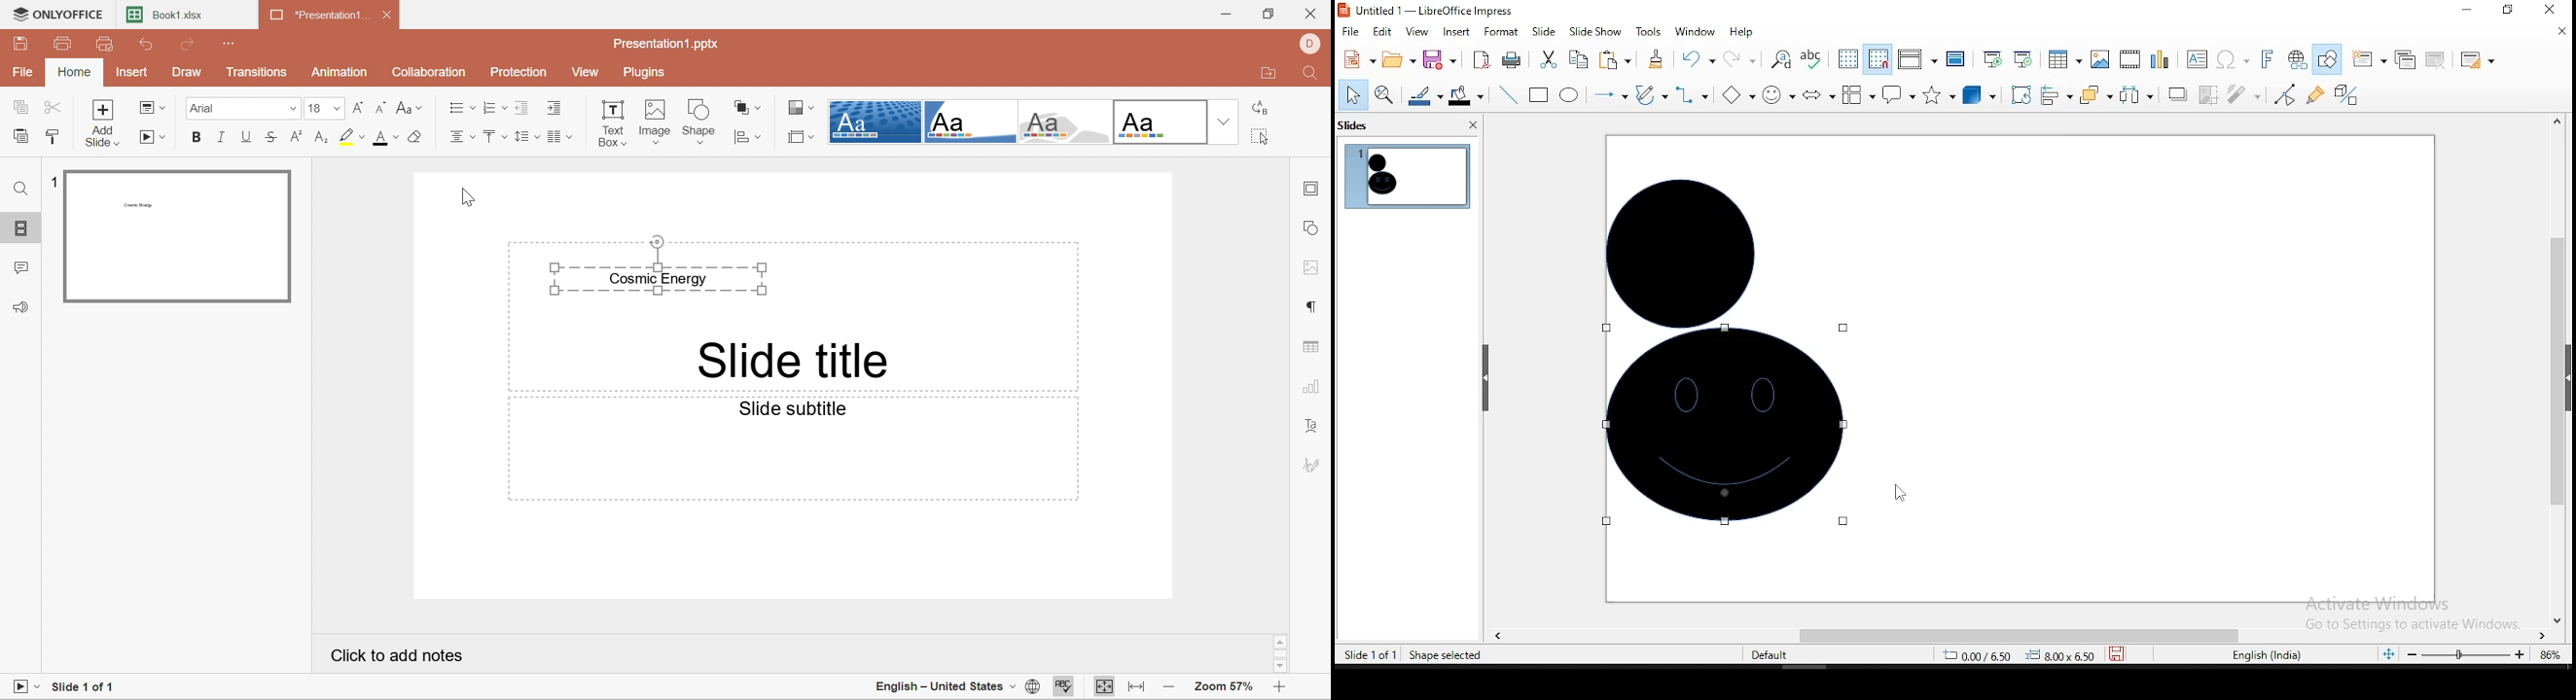  Describe the element at coordinates (1270, 73) in the screenshot. I see `Open file location` at that location.